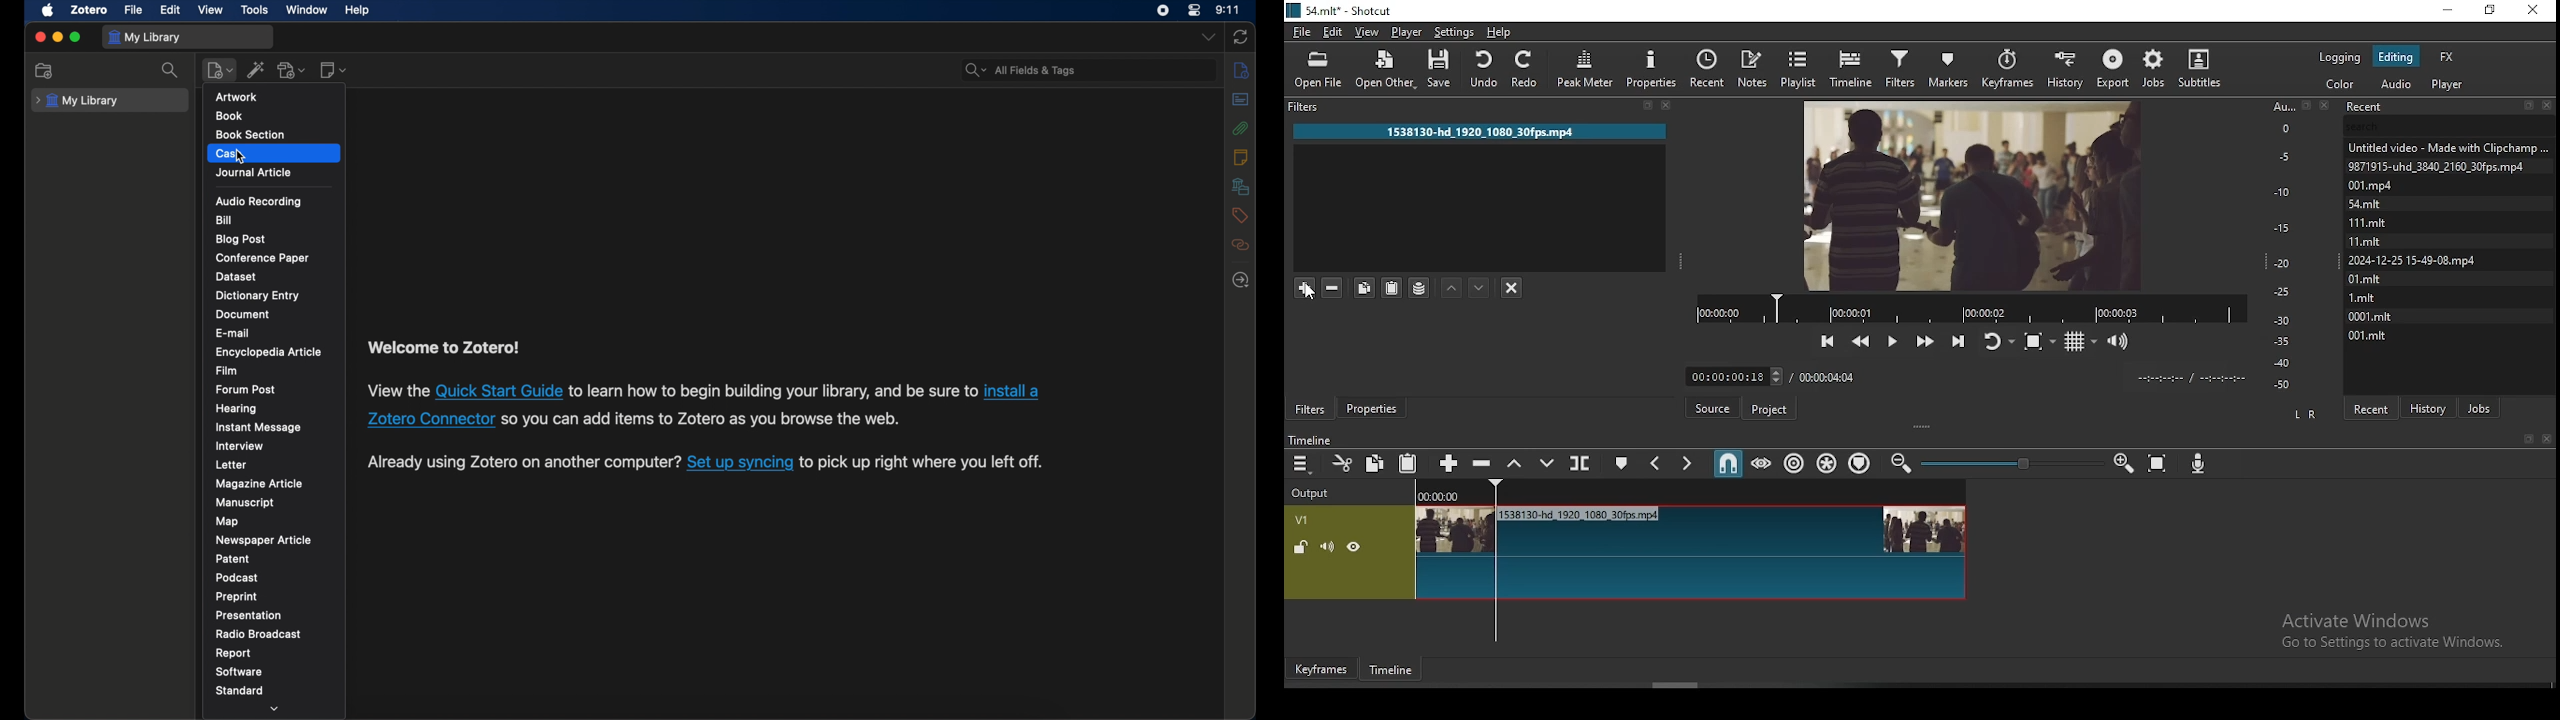  Describe the element at coordinates (1331, 31) in the screenshot. I see `edit` at that location.